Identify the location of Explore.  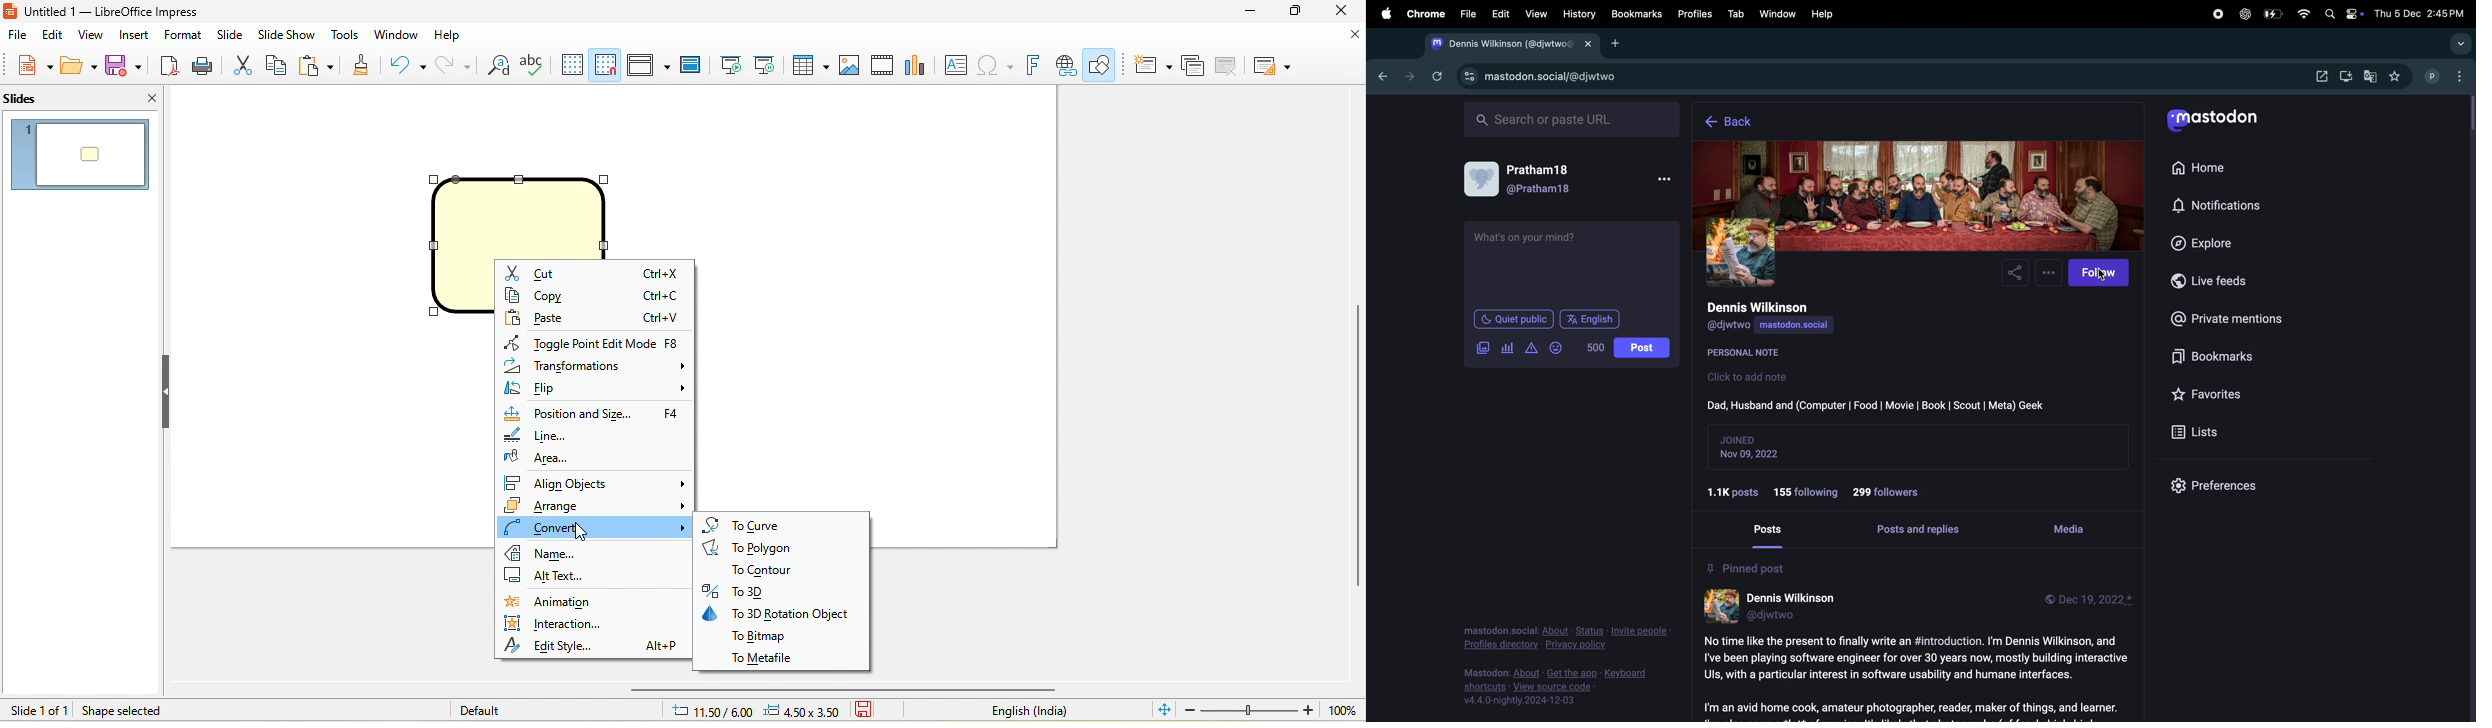
(2212, 243).